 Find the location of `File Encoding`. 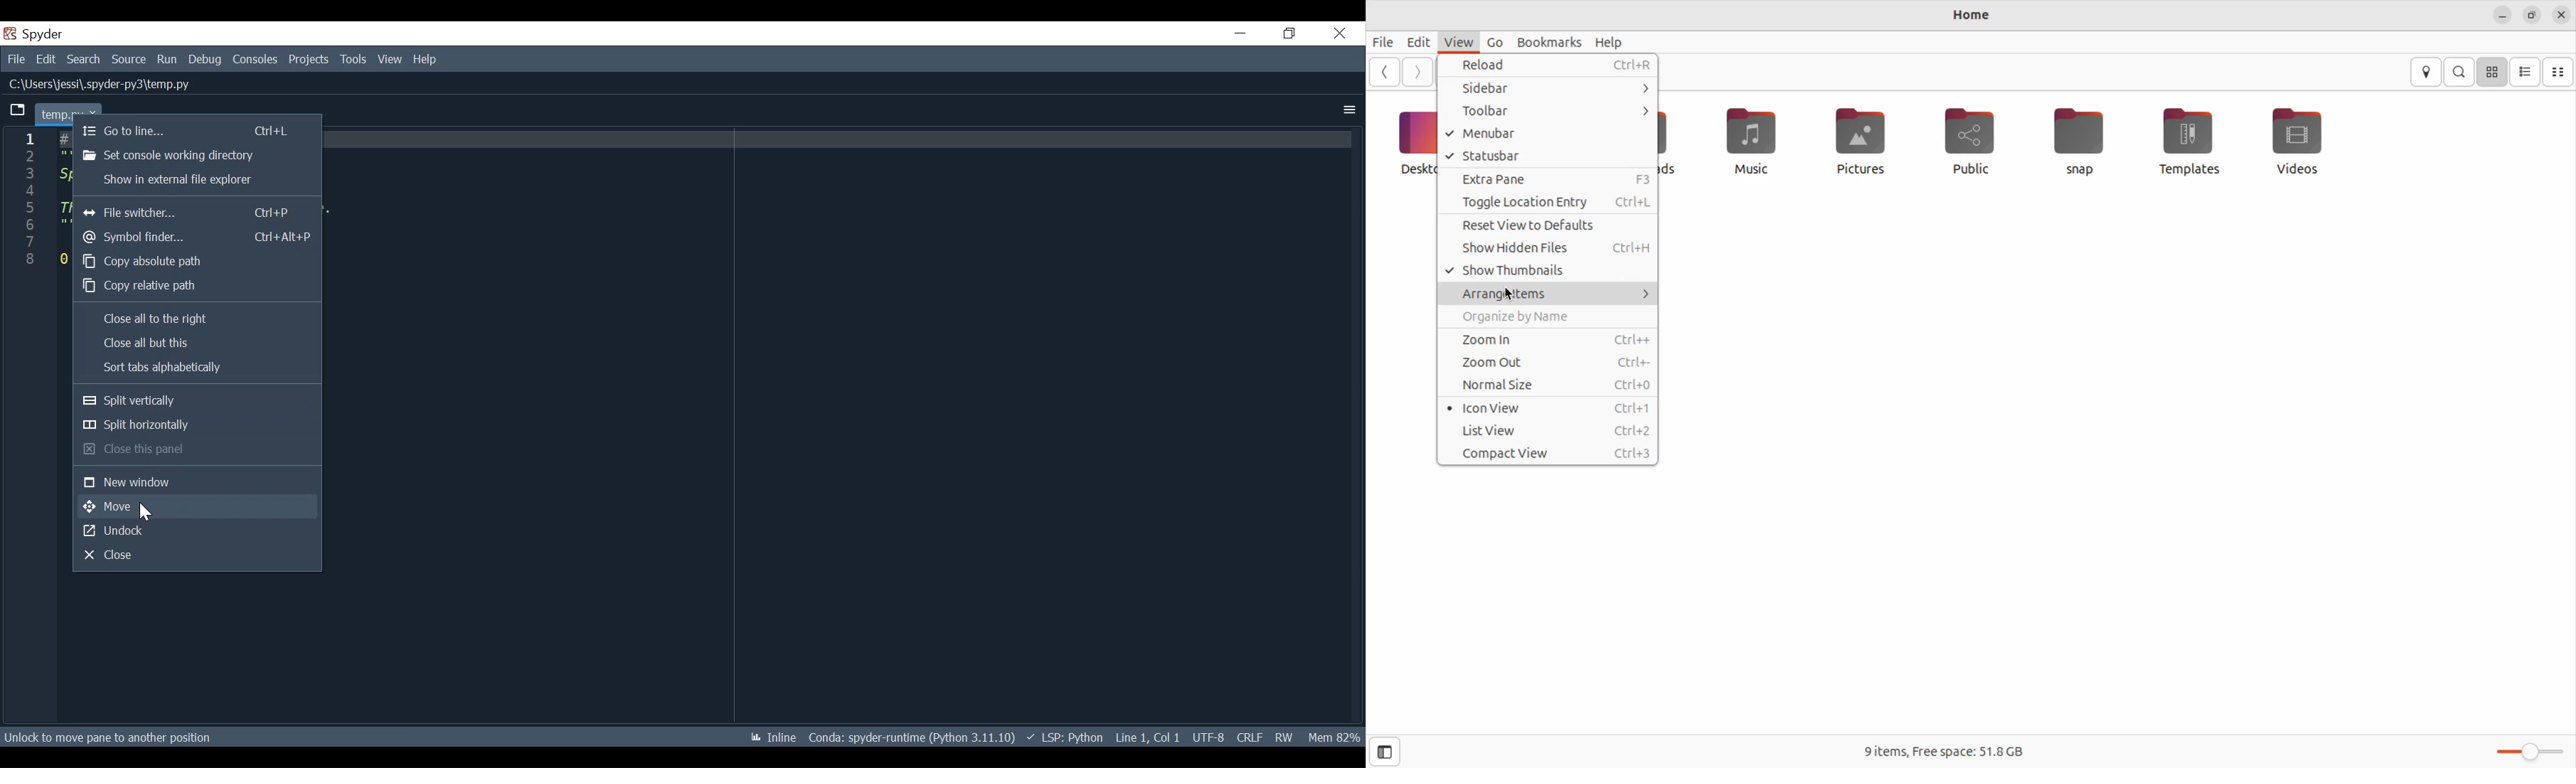

File Encoding is located at coordinates (1207, 738).